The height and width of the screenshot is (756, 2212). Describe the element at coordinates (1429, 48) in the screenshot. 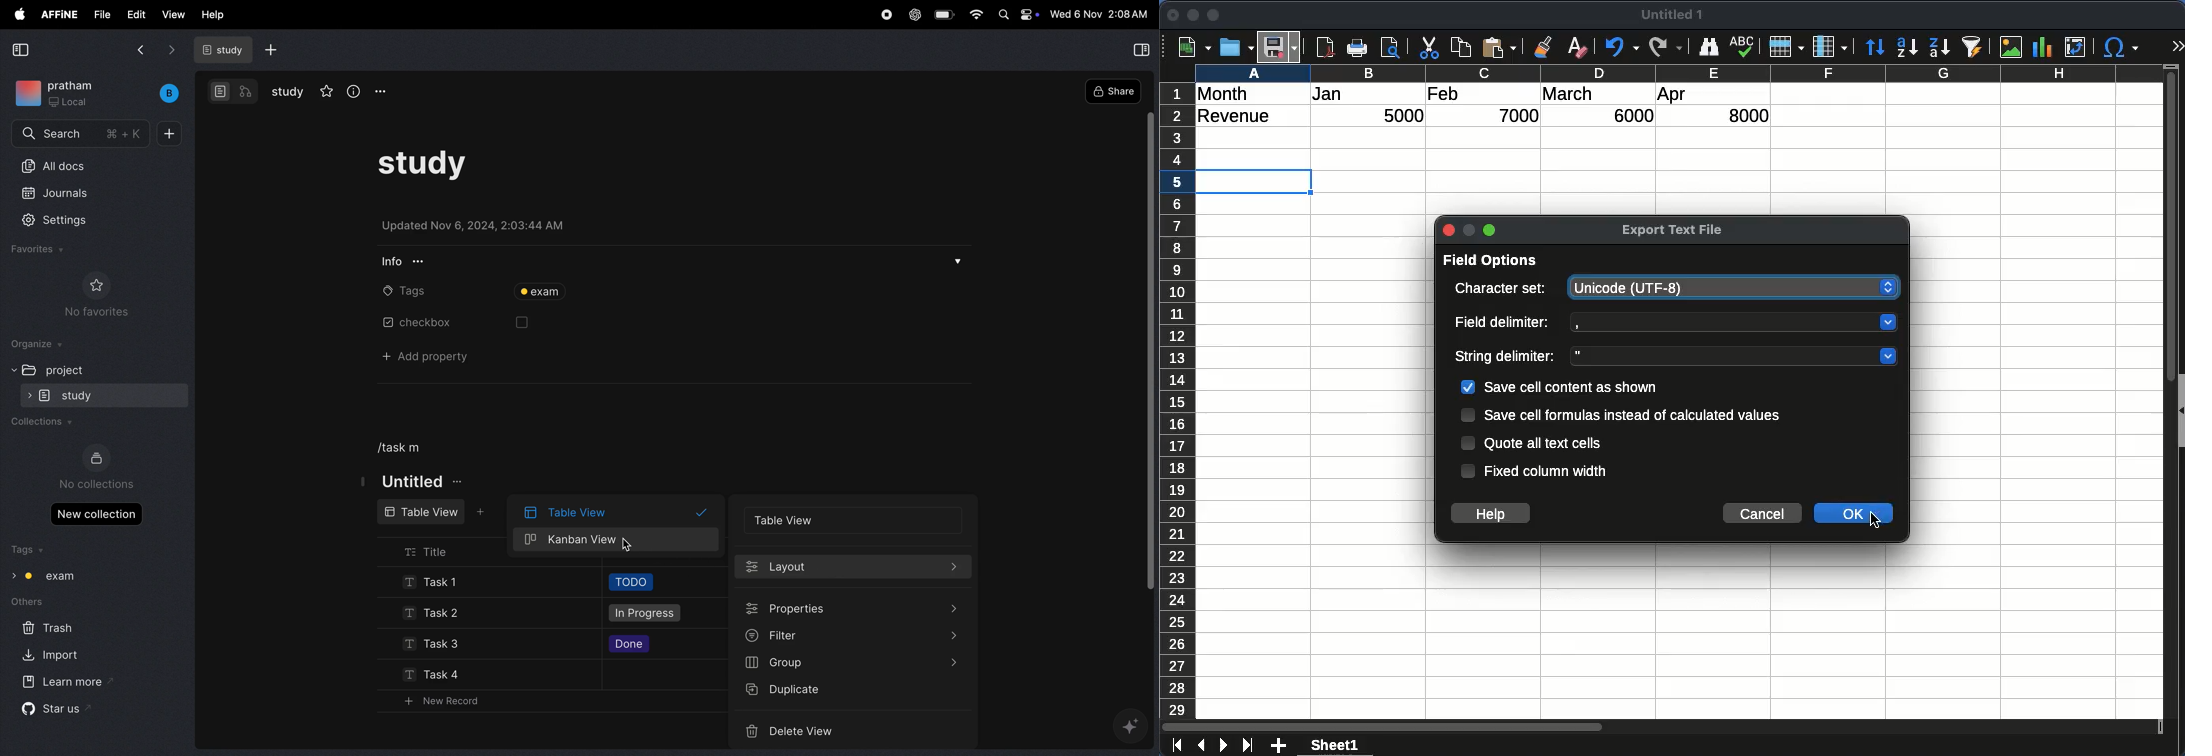

I see `Cut` at that location.